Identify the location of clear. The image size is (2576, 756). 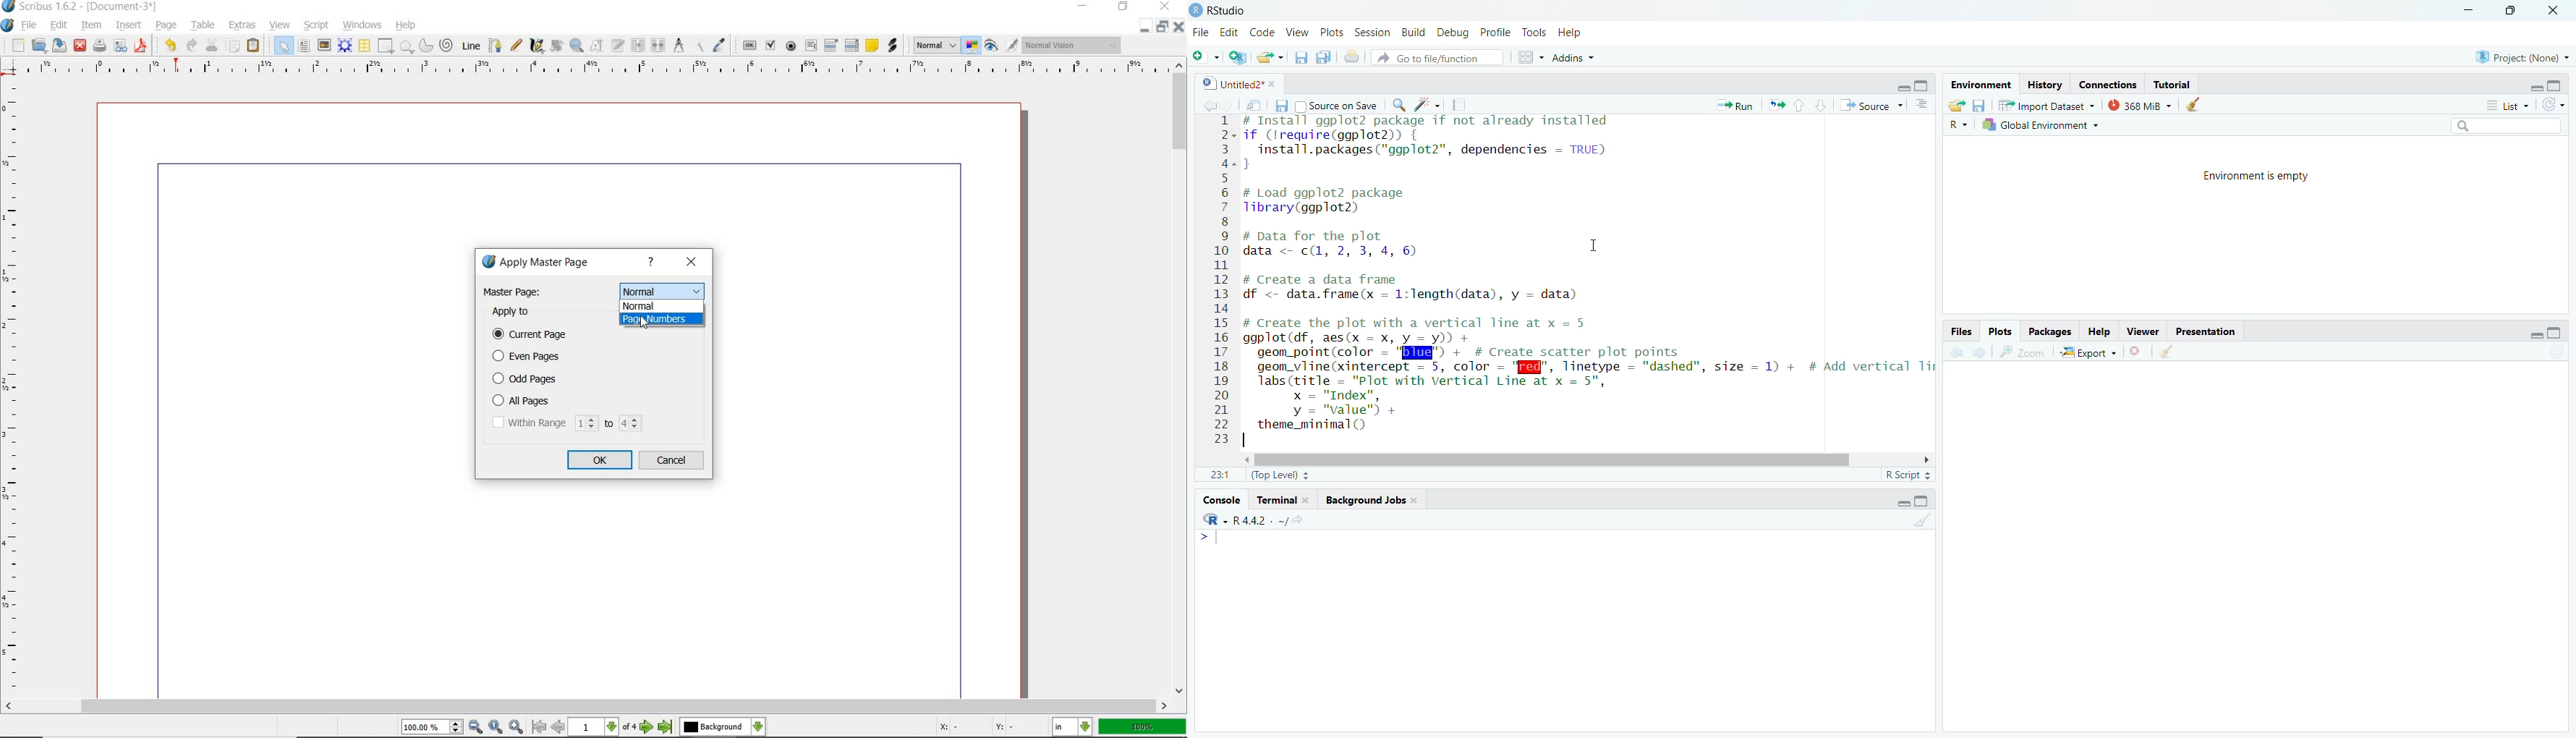
(2167, 352).